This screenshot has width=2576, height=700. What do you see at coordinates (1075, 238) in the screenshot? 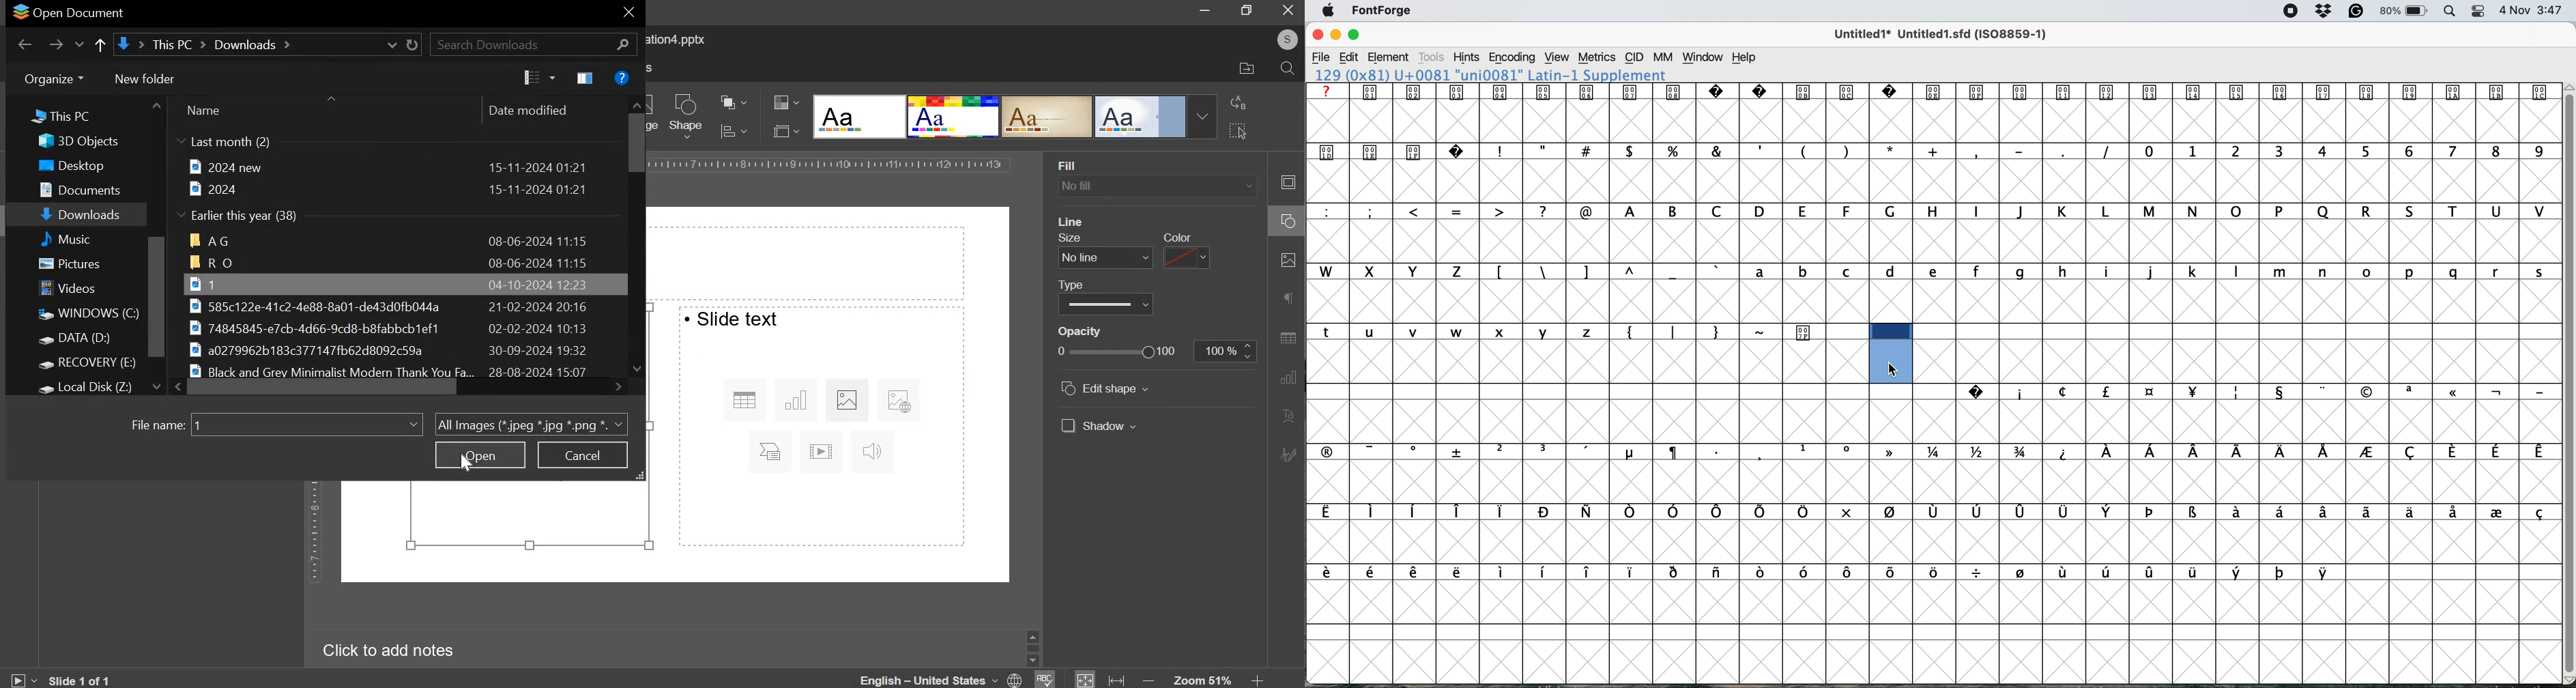
I see `size` at bounding box center [1075, 238].